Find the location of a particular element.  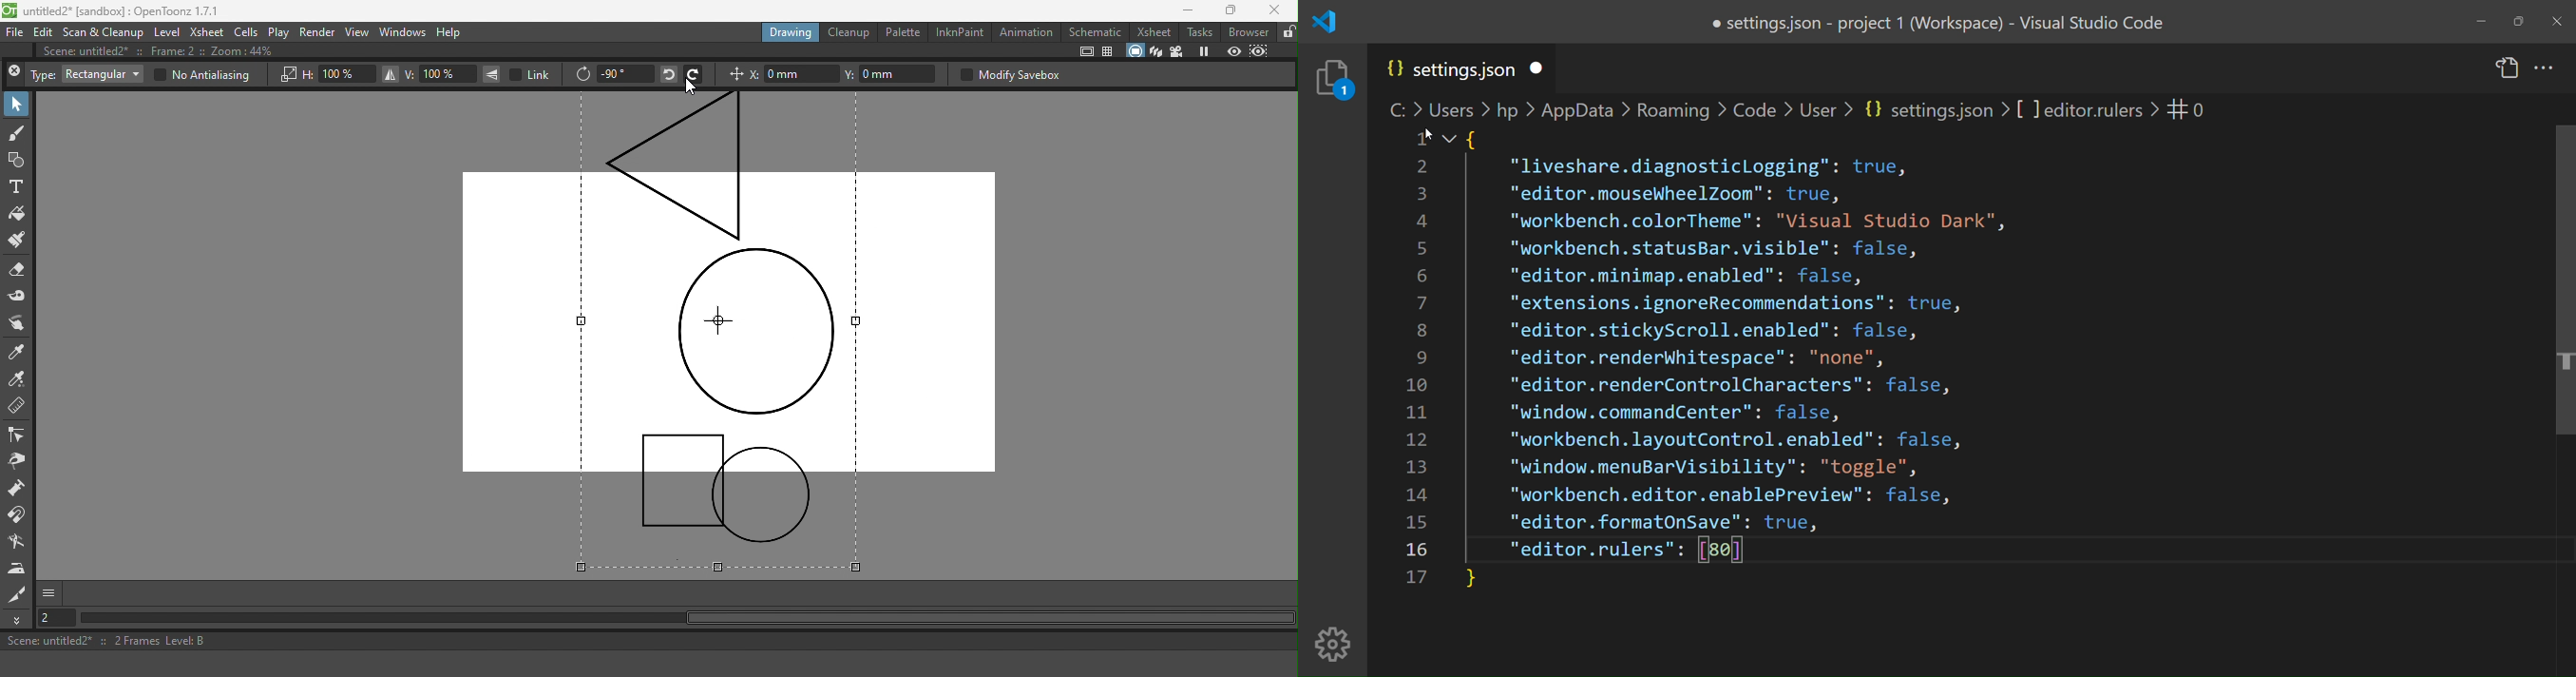

Minimize is located at coordinates (1181, 10).